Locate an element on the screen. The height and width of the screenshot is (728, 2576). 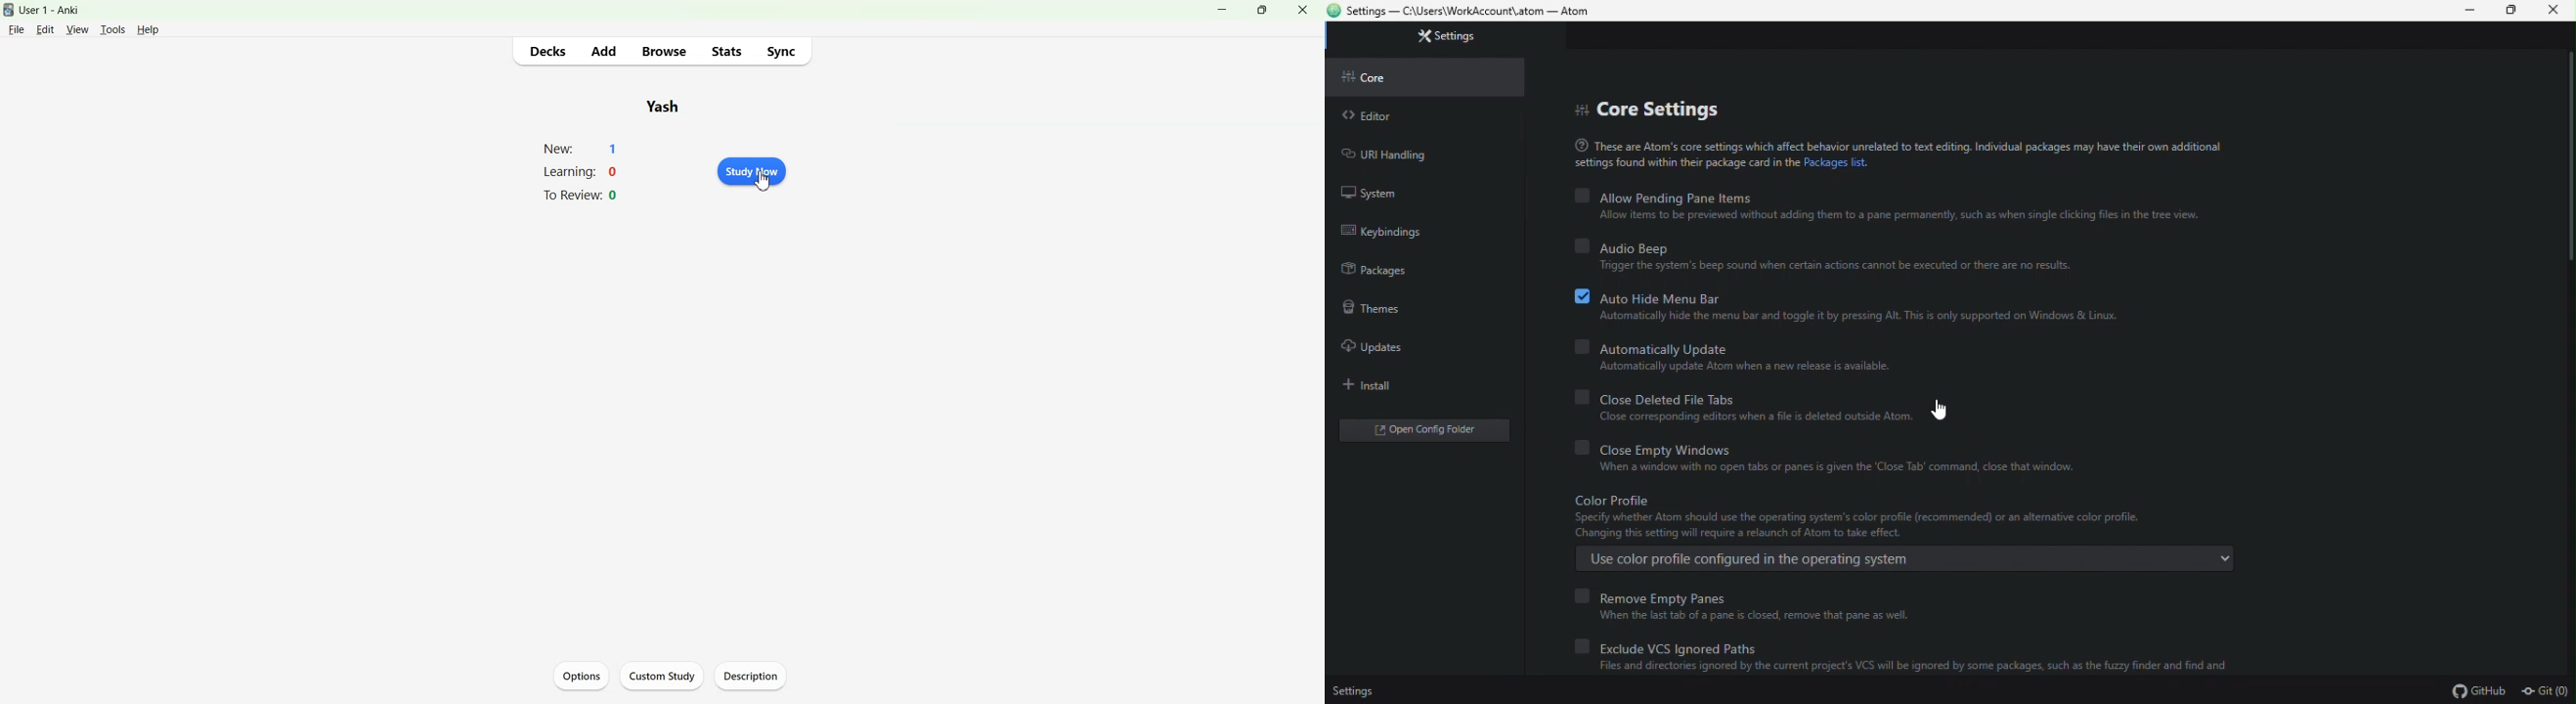
Add is located at coordinates (603, 51).